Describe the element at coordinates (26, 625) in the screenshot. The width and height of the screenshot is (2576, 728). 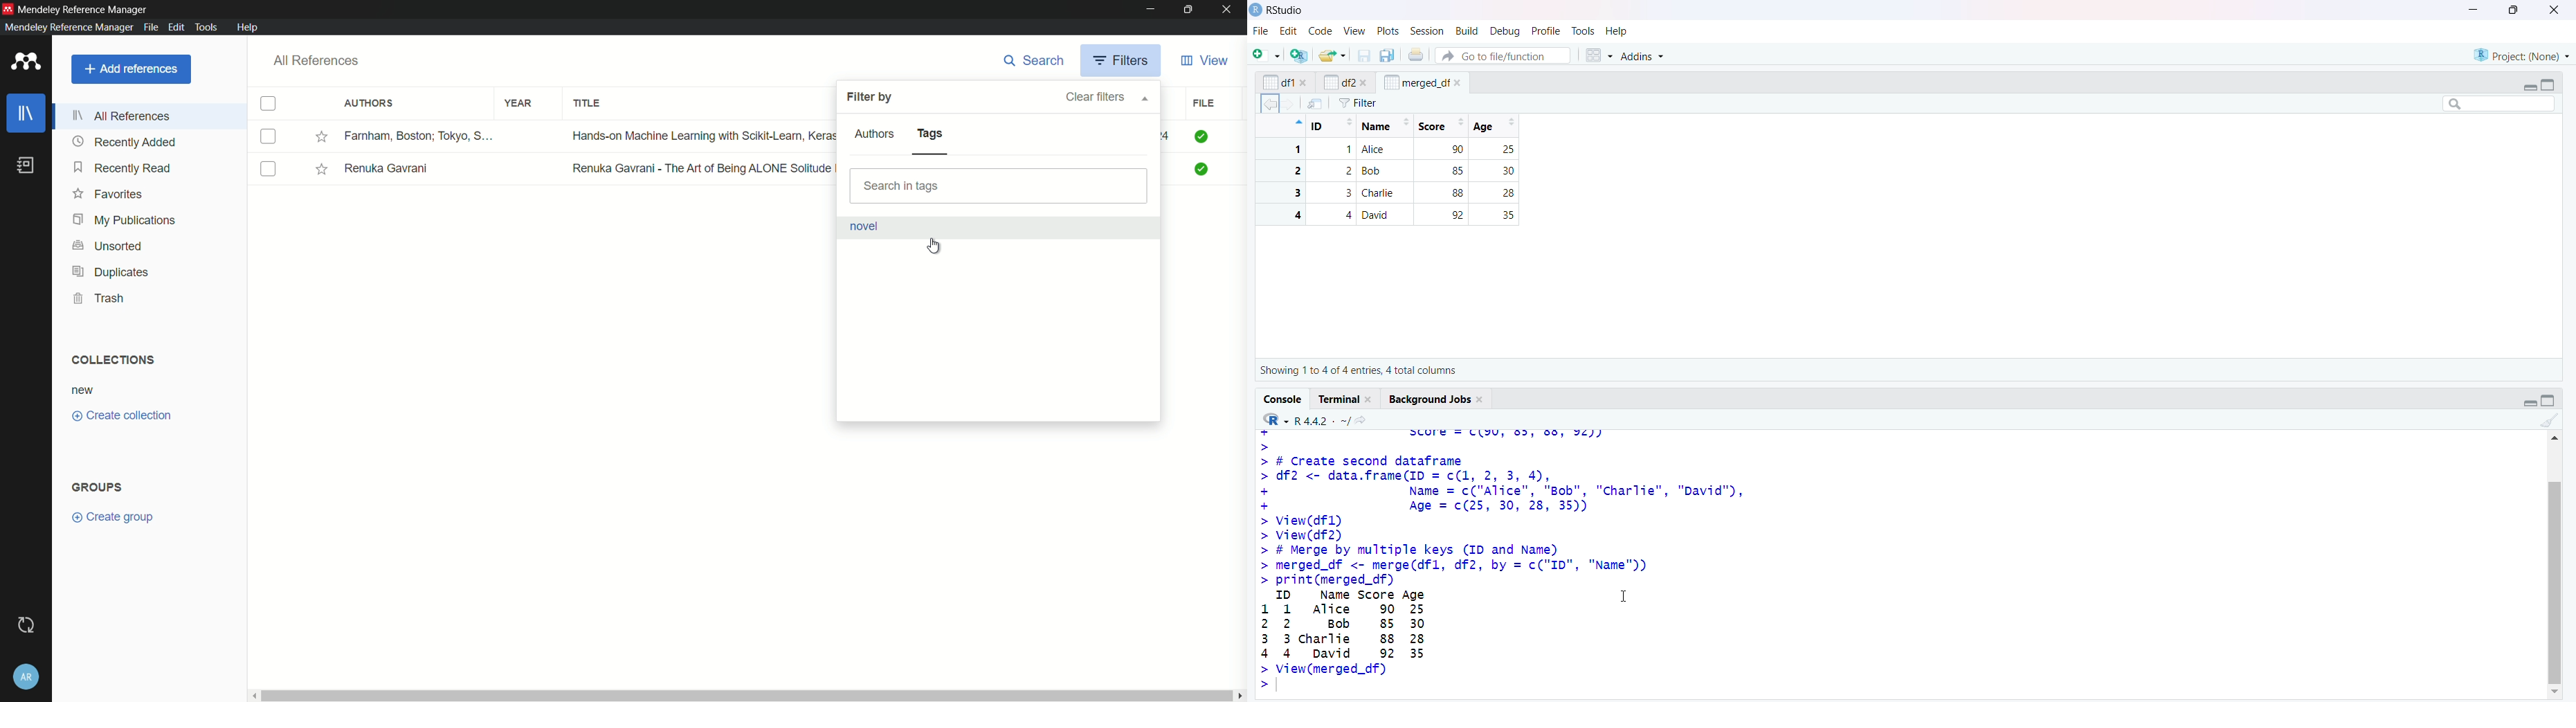
I see `sync` at that location.